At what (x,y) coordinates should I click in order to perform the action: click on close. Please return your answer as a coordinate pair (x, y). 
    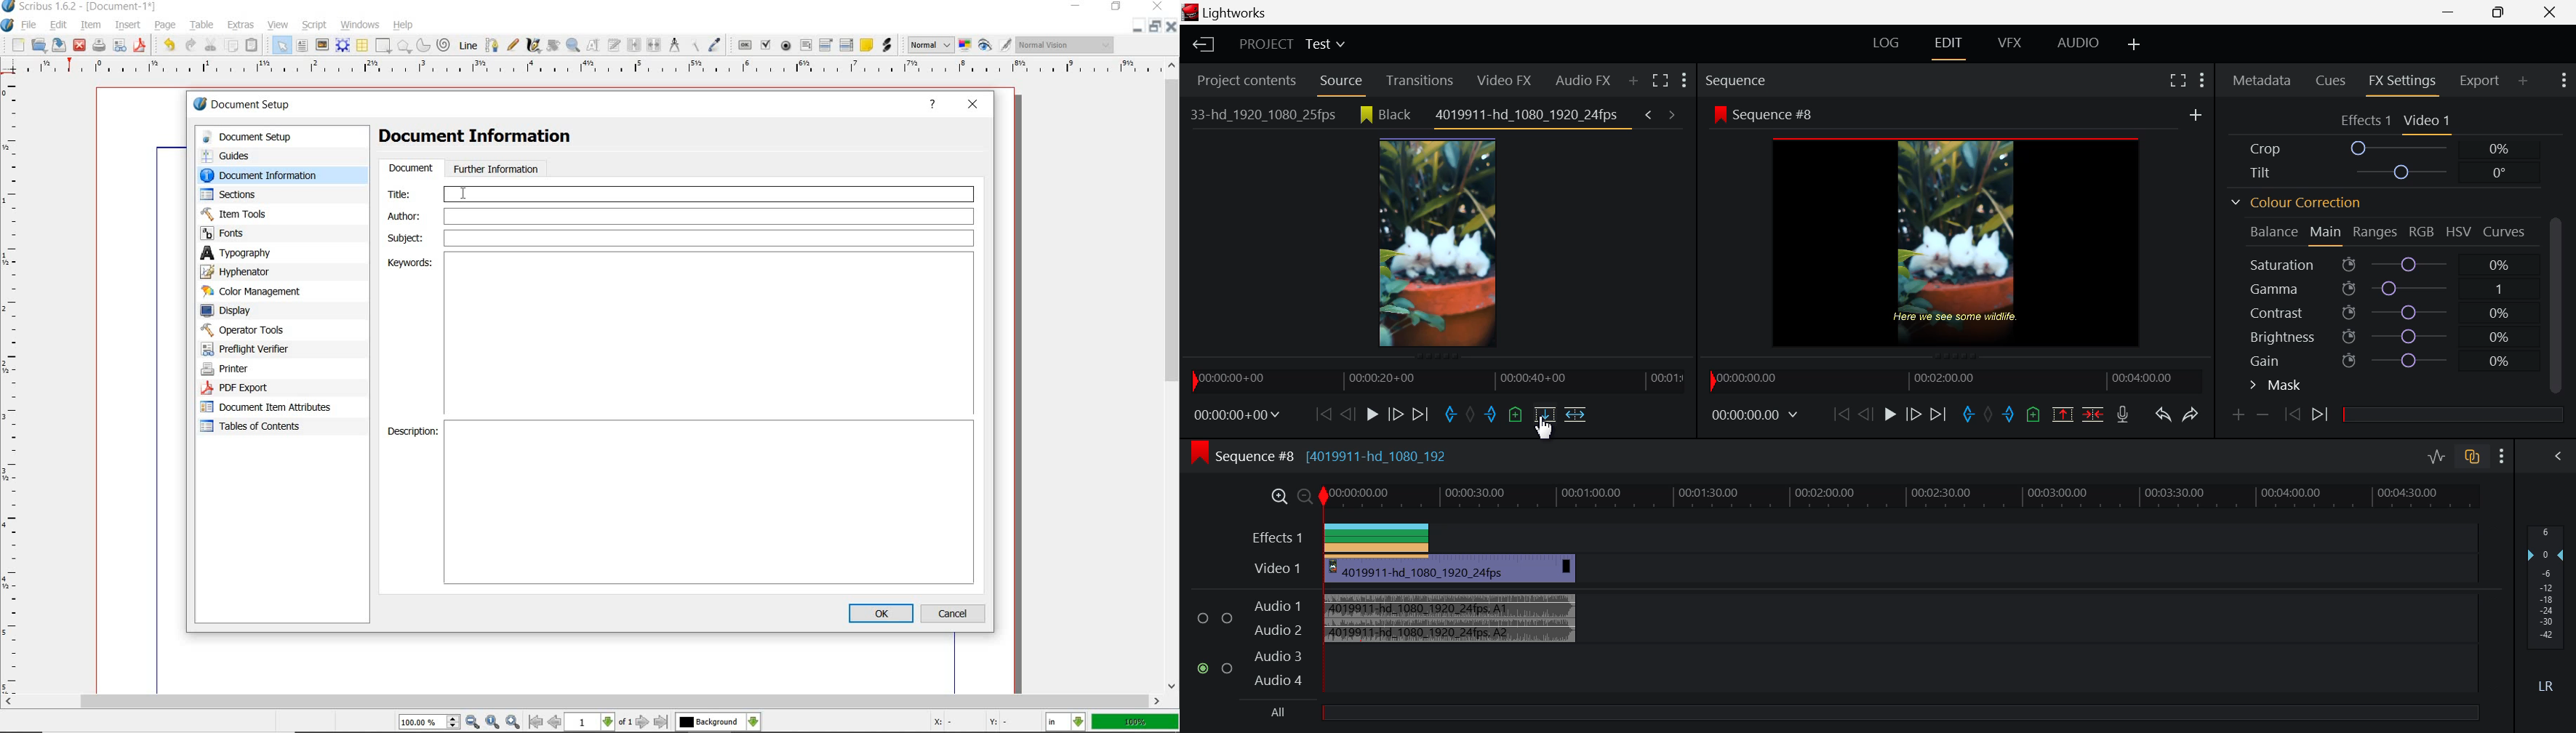
    Looking at the image, I should click on (80, 46).